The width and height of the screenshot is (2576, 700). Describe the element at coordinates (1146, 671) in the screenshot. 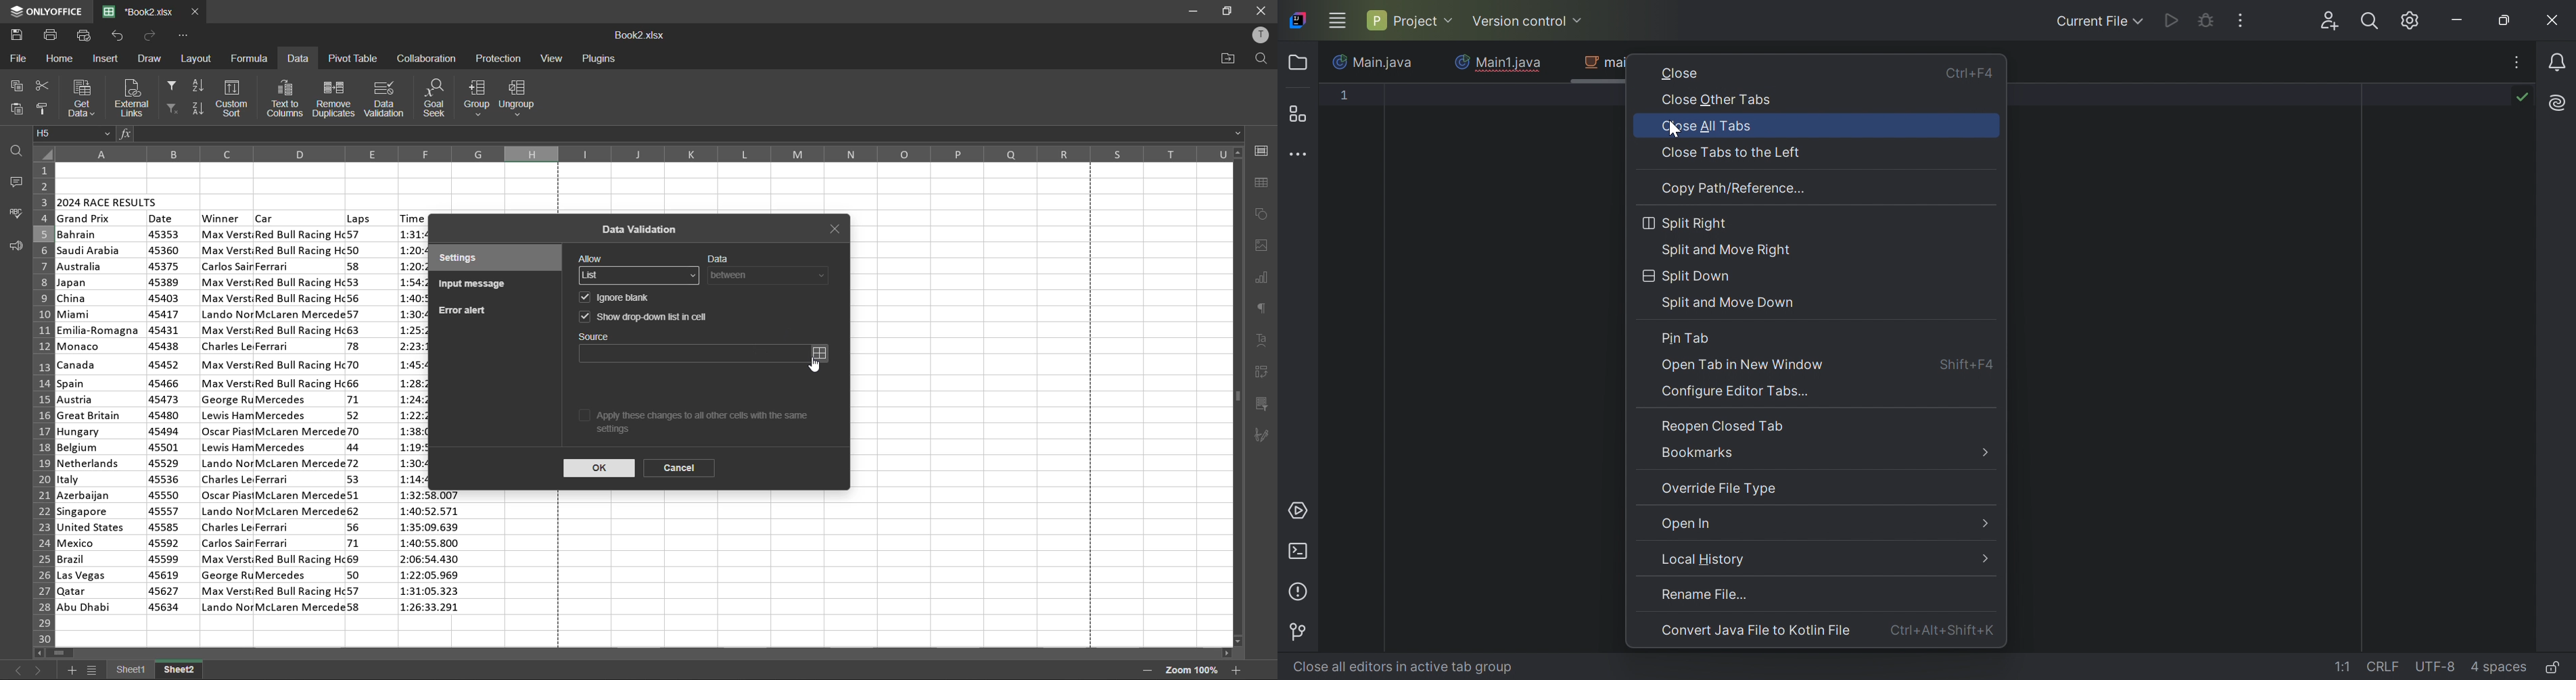

I see `zoom out` at that location.